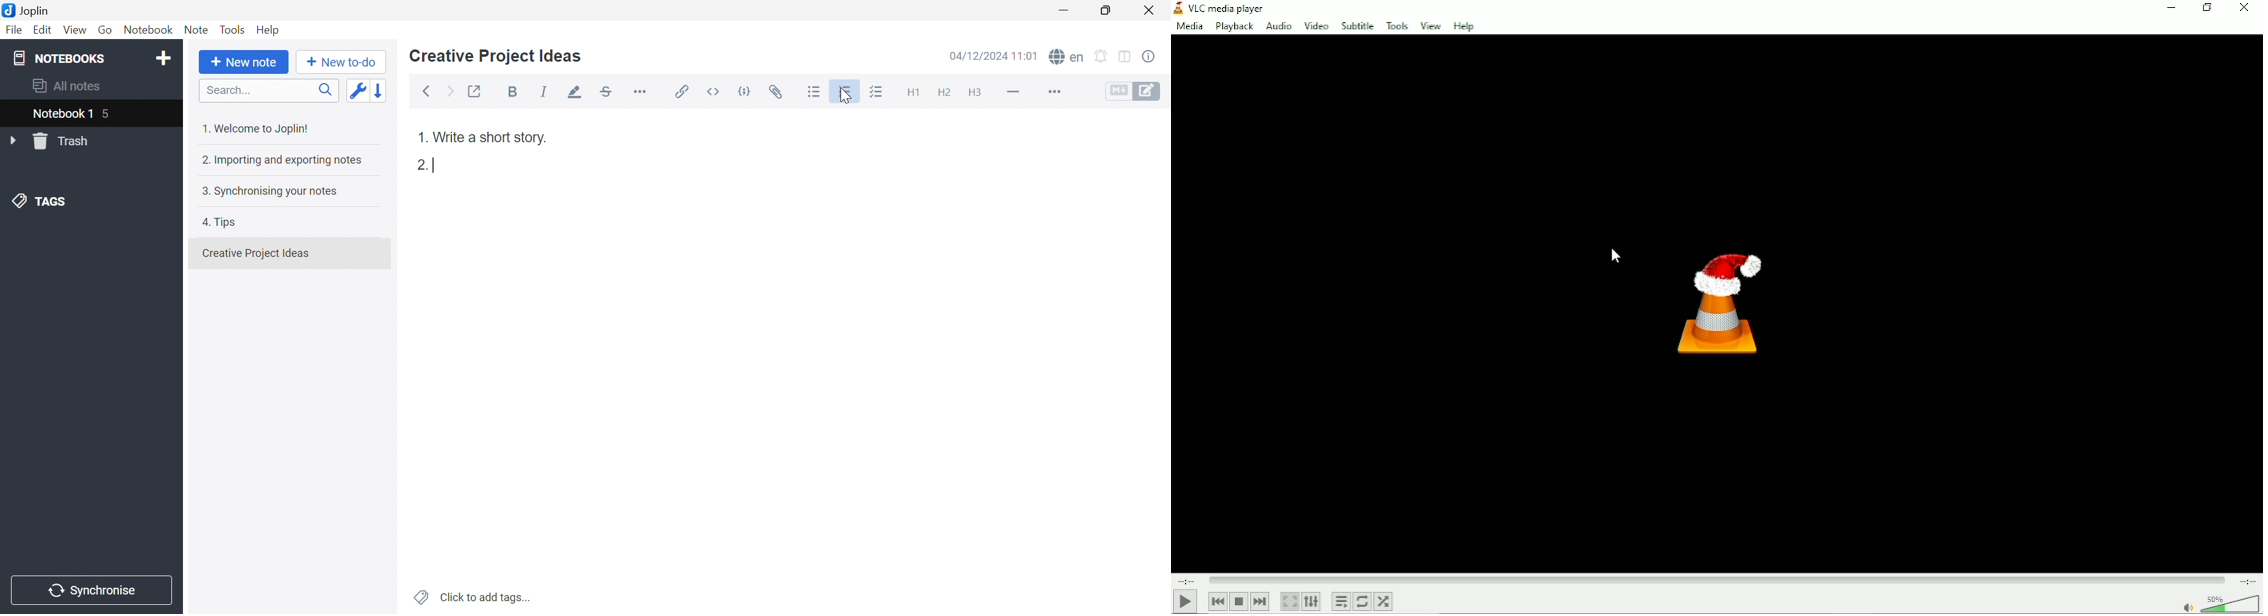  Describe the element at coordinates (269, 92) in the screenshot. I see `Search` at that location.